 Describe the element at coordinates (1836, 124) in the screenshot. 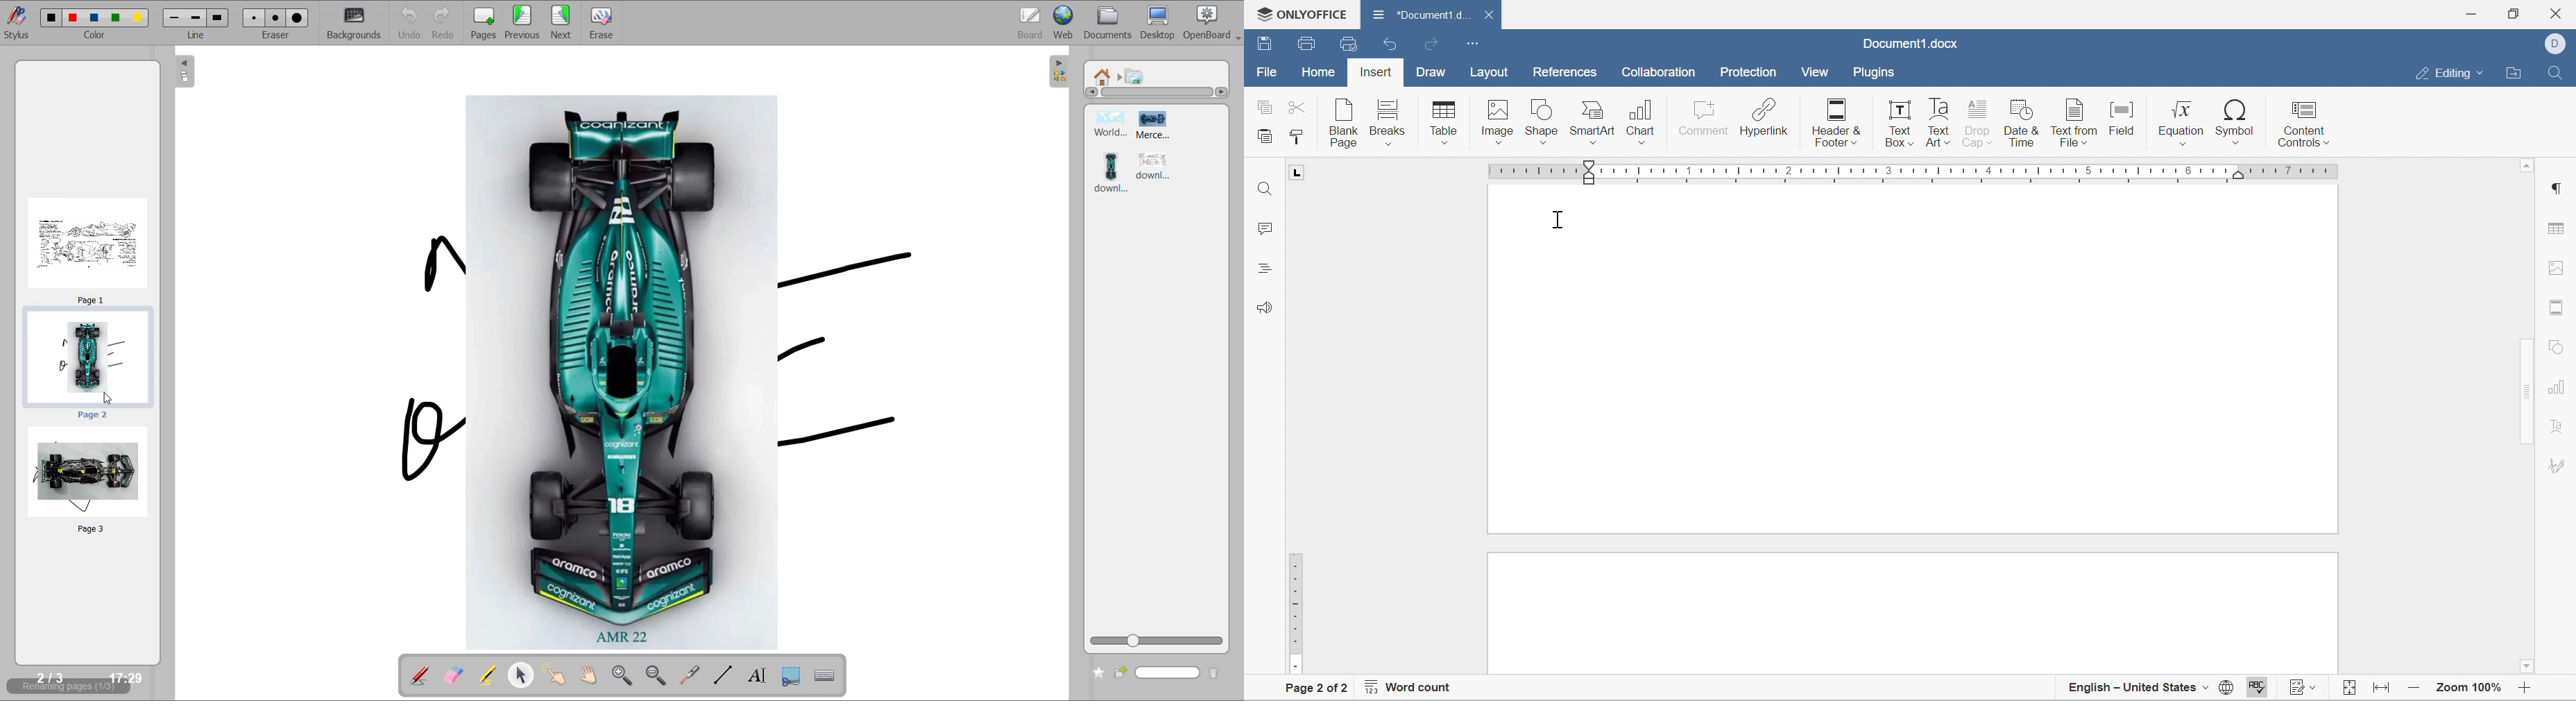

I see `Headers & footers` at that location.